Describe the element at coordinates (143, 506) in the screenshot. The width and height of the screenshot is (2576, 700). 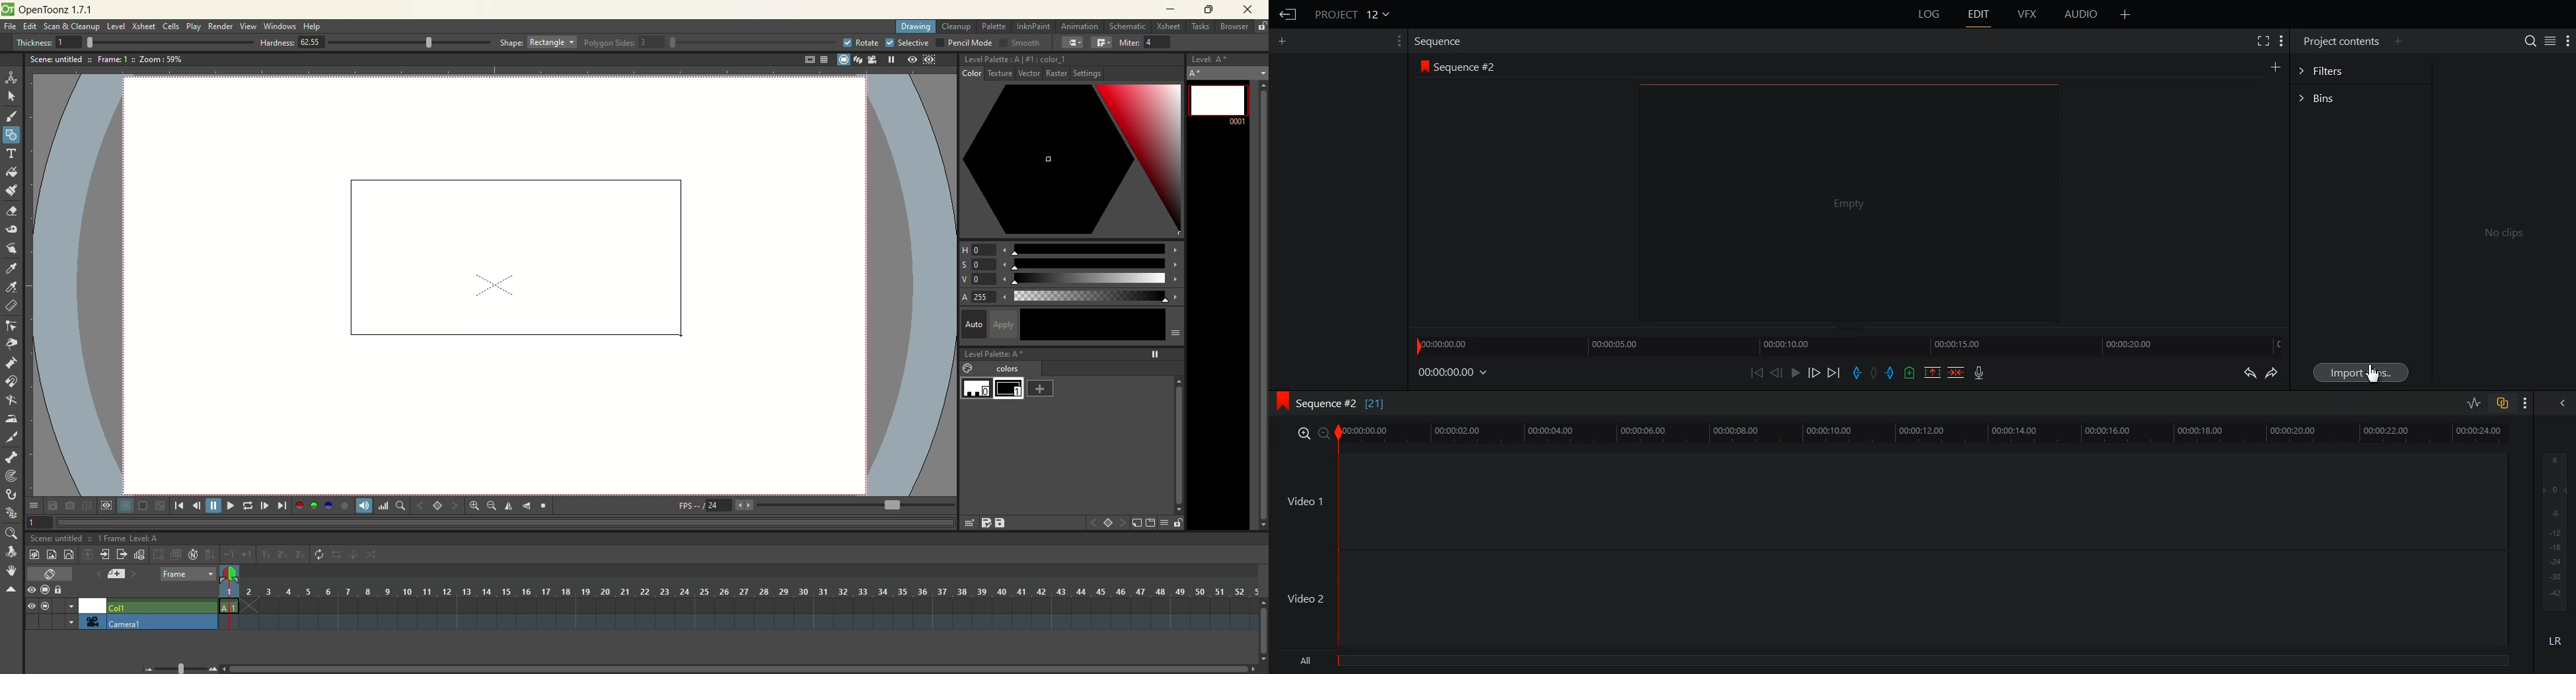
I see `black background` at that location.